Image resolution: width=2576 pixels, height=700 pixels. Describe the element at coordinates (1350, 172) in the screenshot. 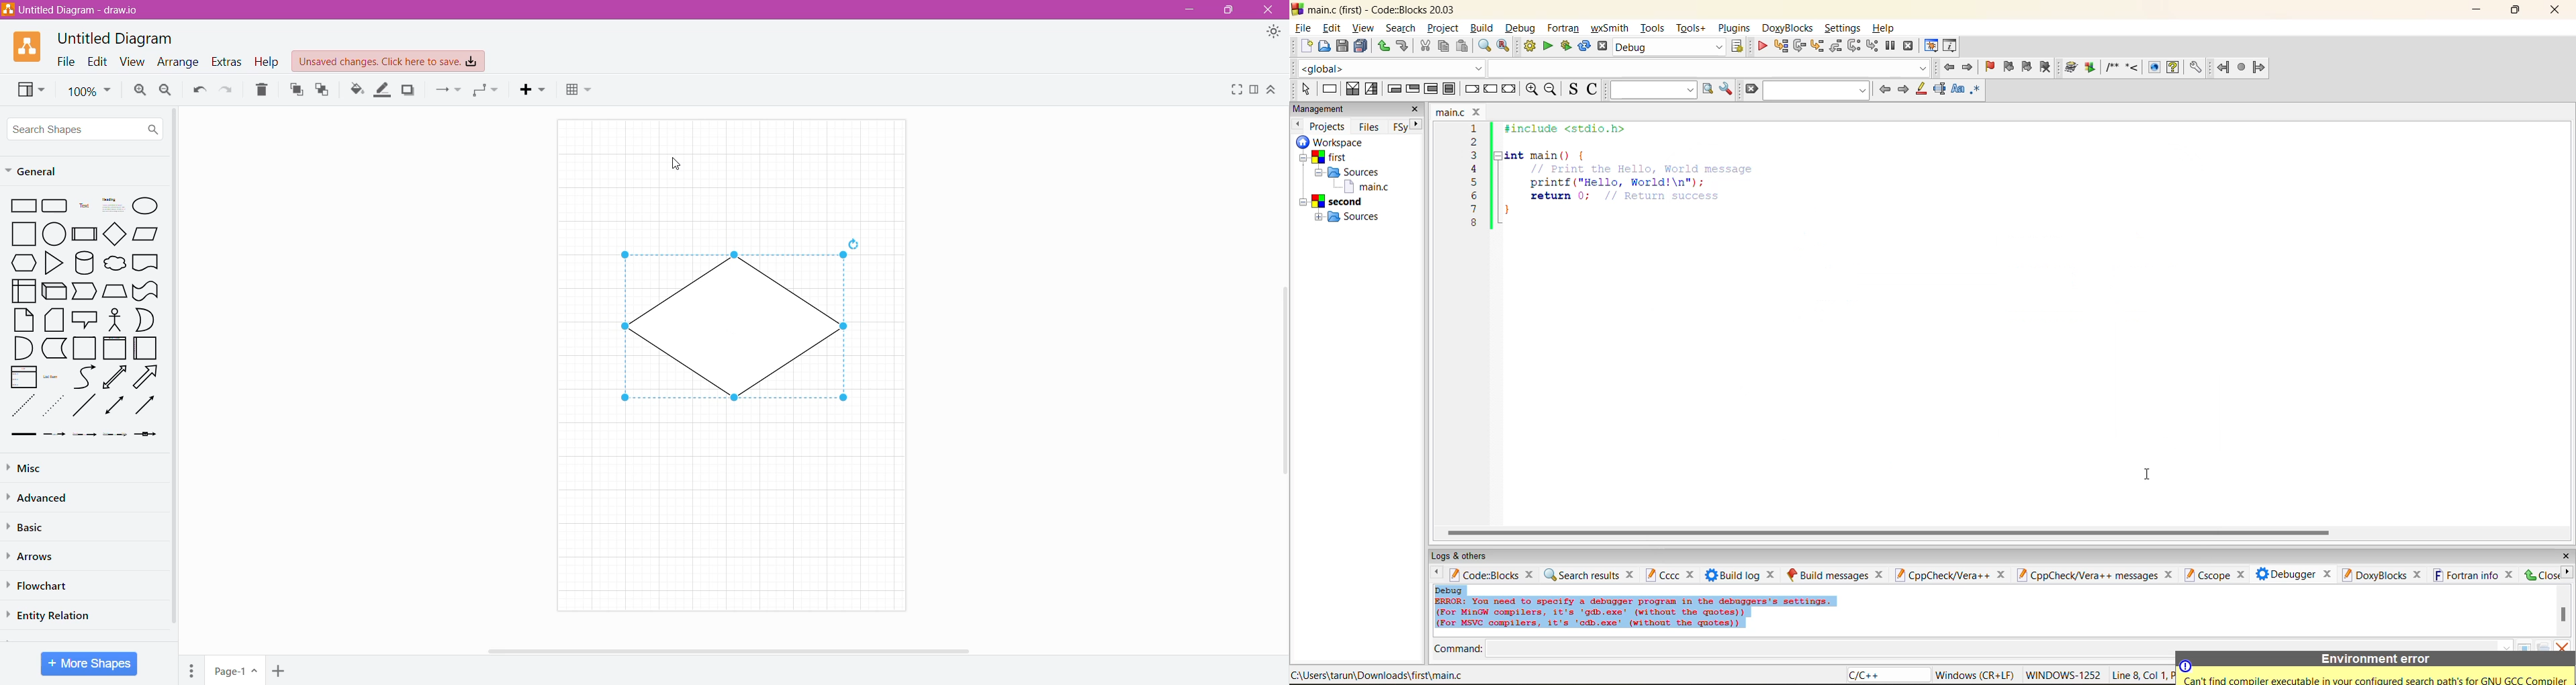

I see `Sources` at that location.